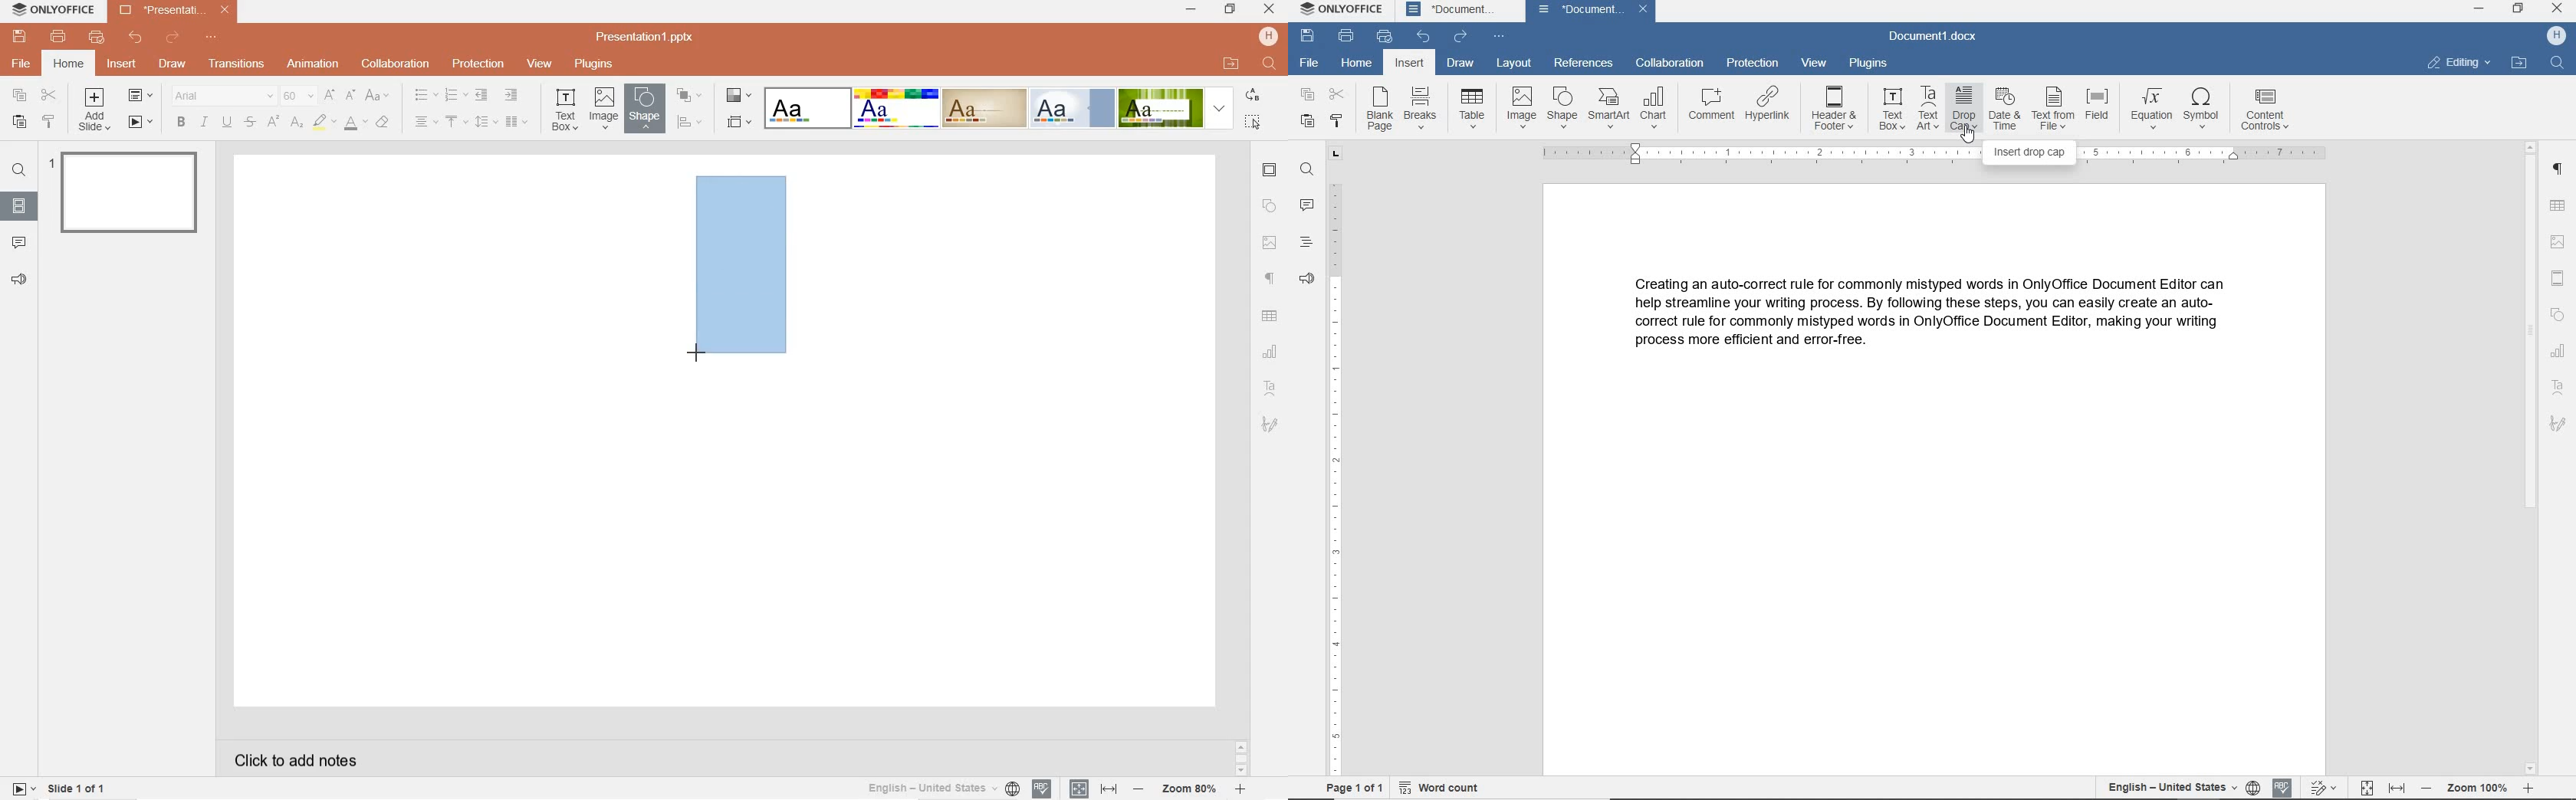 The image size is (2576, 812). What do you see at coordinates (1270, 424) in the screenshot?
I see `signature` at bounding box center [1270, 424].